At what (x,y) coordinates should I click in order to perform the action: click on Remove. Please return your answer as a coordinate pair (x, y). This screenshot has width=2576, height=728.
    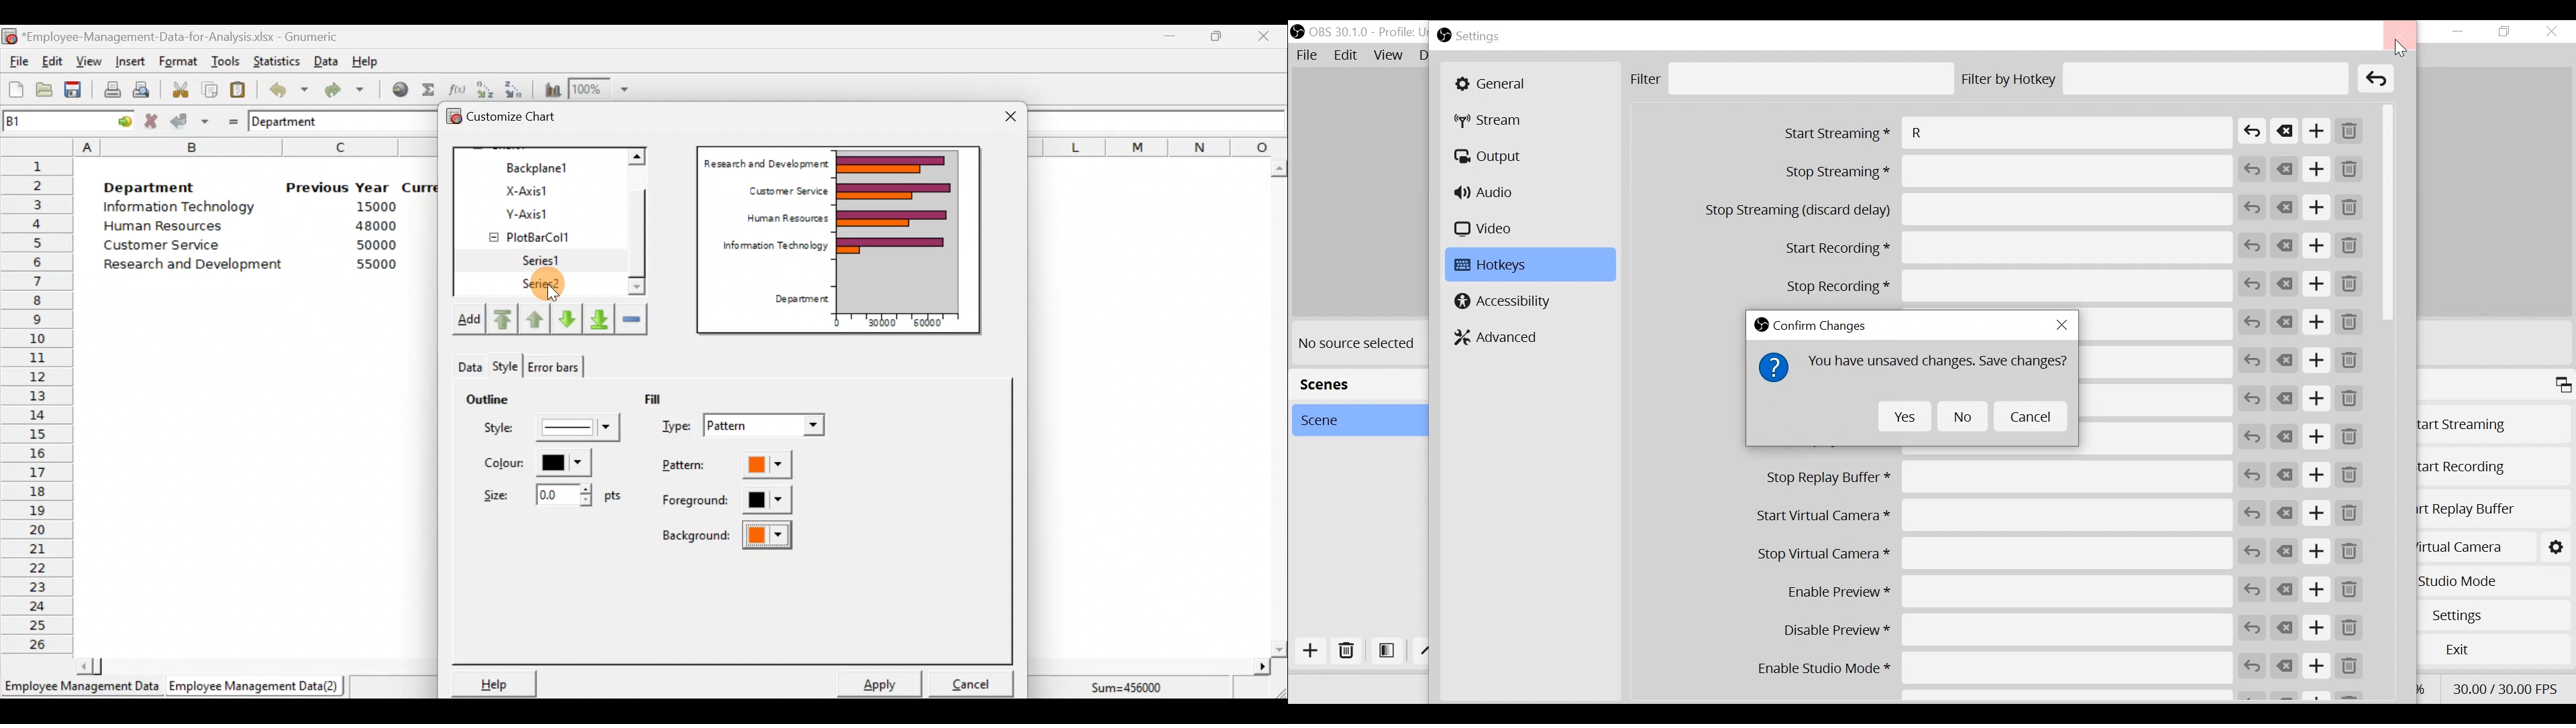
    Looking at the image, I should click on (2349, 133).